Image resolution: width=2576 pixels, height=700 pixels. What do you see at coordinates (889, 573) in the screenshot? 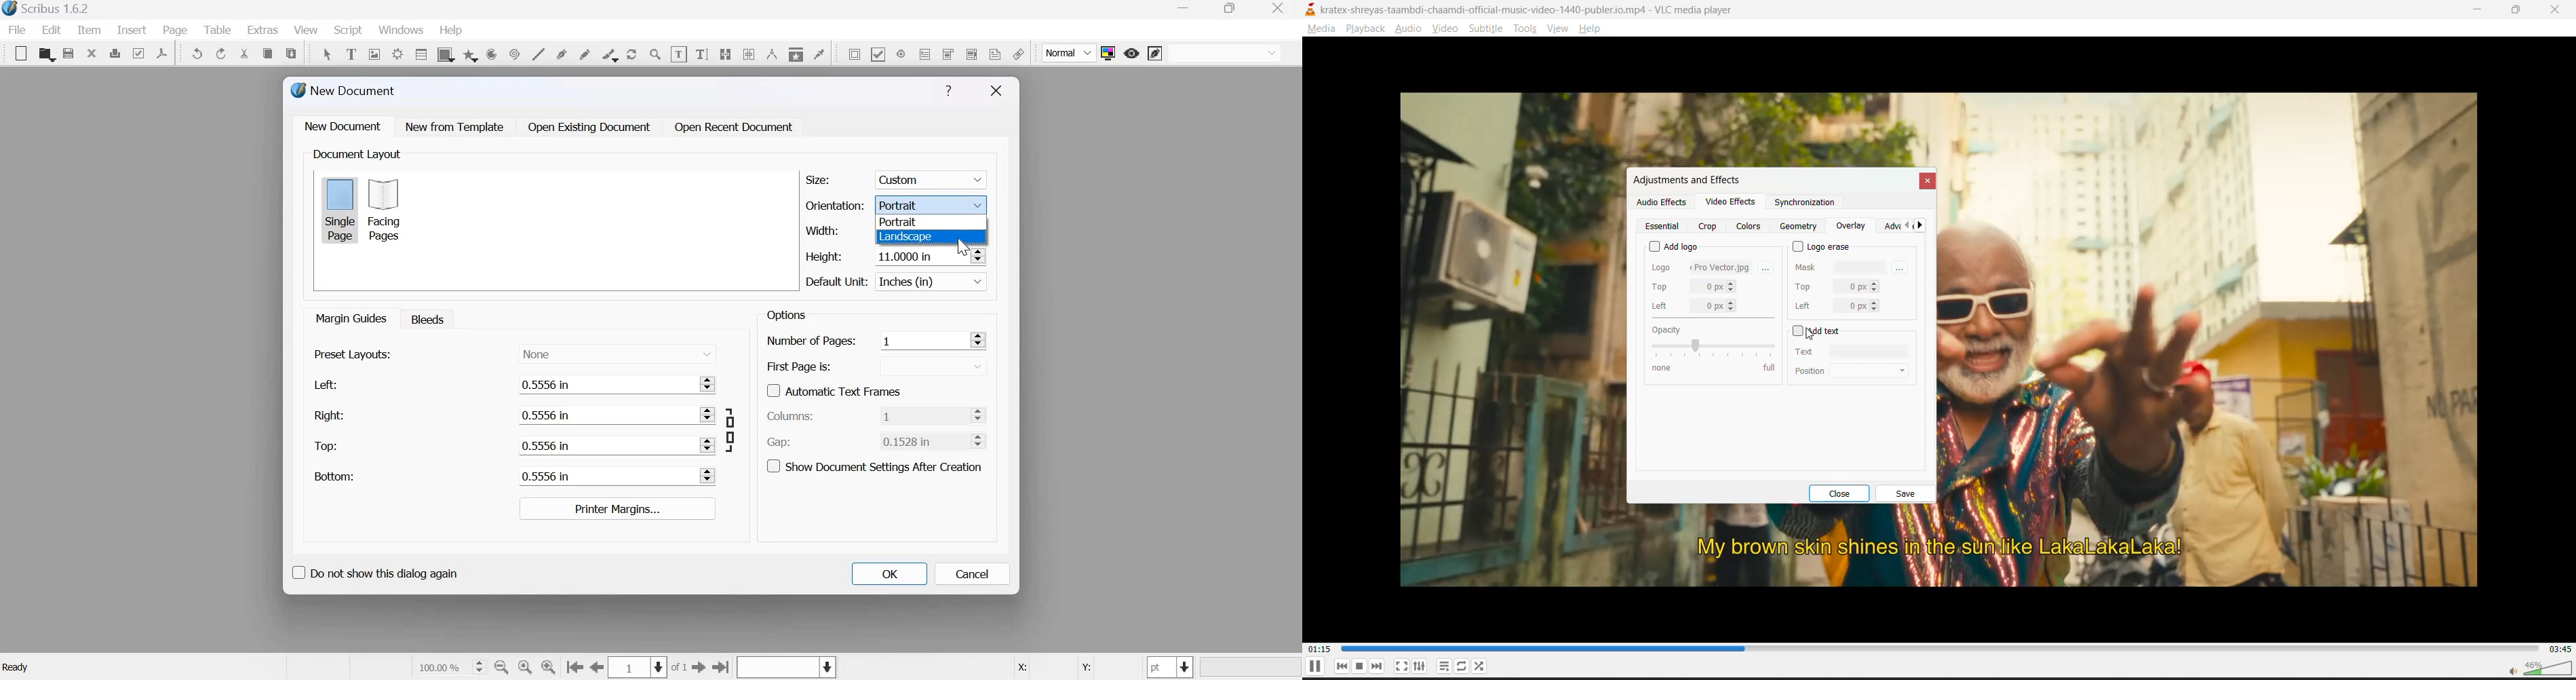
I see `OK` at bounding box center [889, 573].